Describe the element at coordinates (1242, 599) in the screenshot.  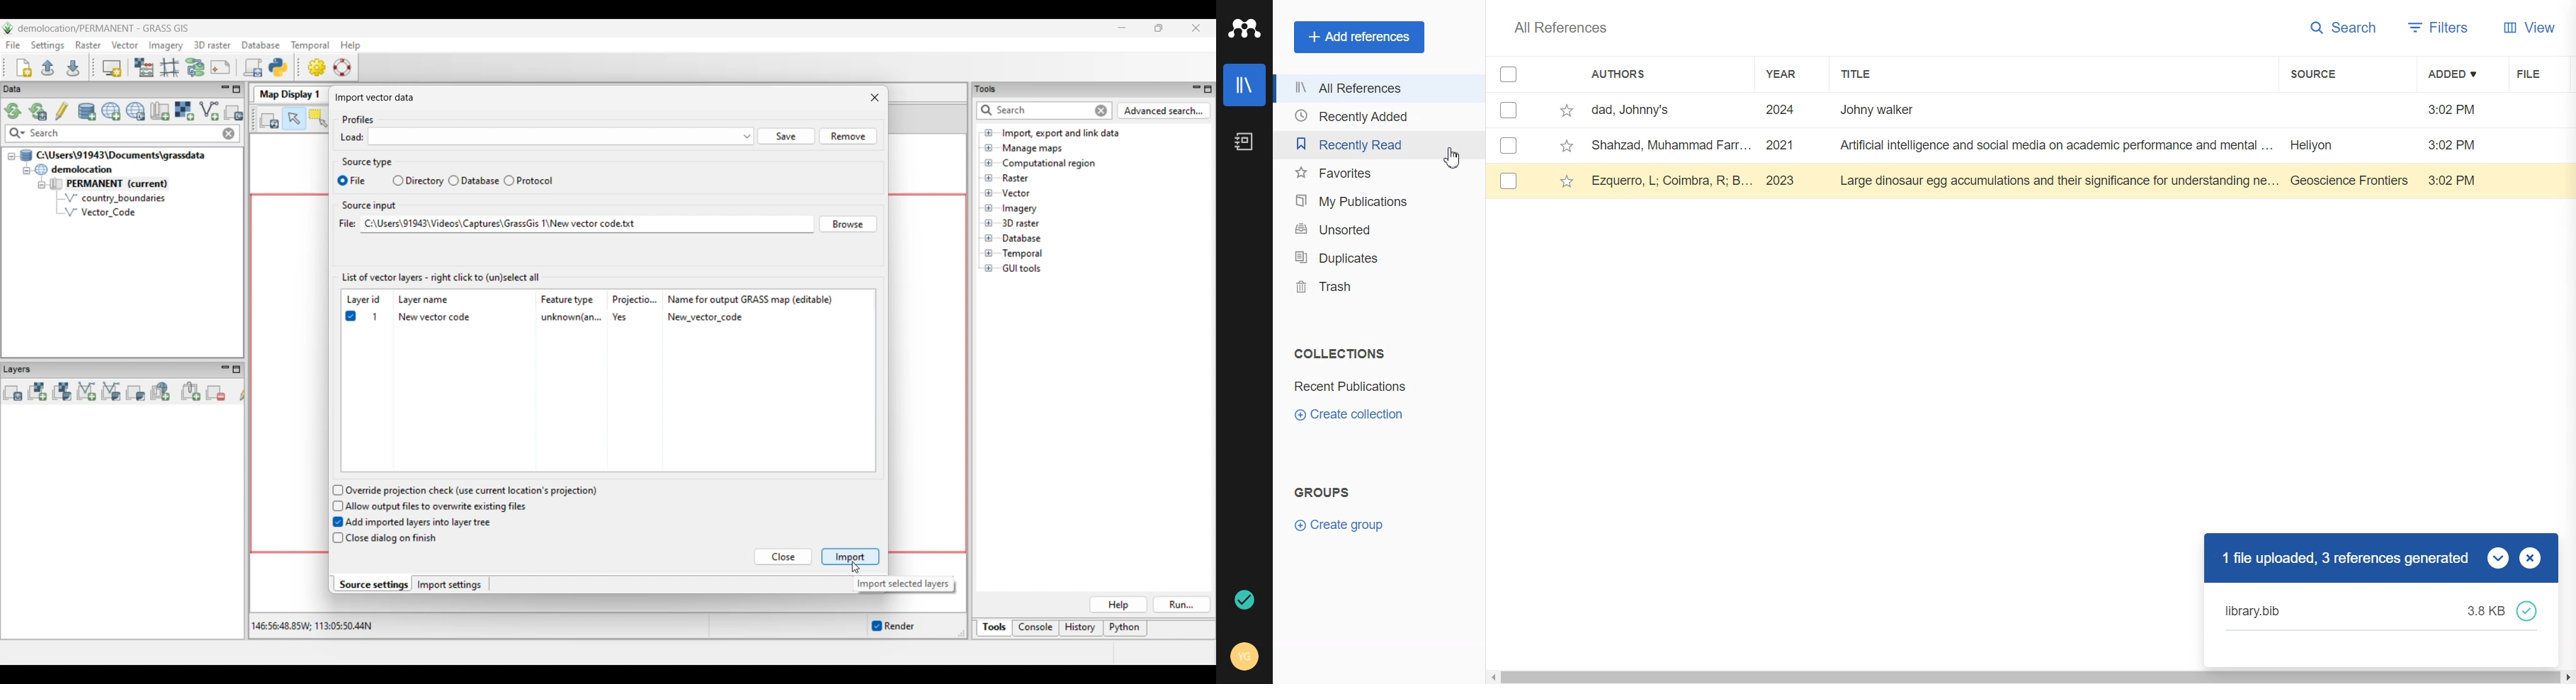
I see `Auto Sync` at that location.